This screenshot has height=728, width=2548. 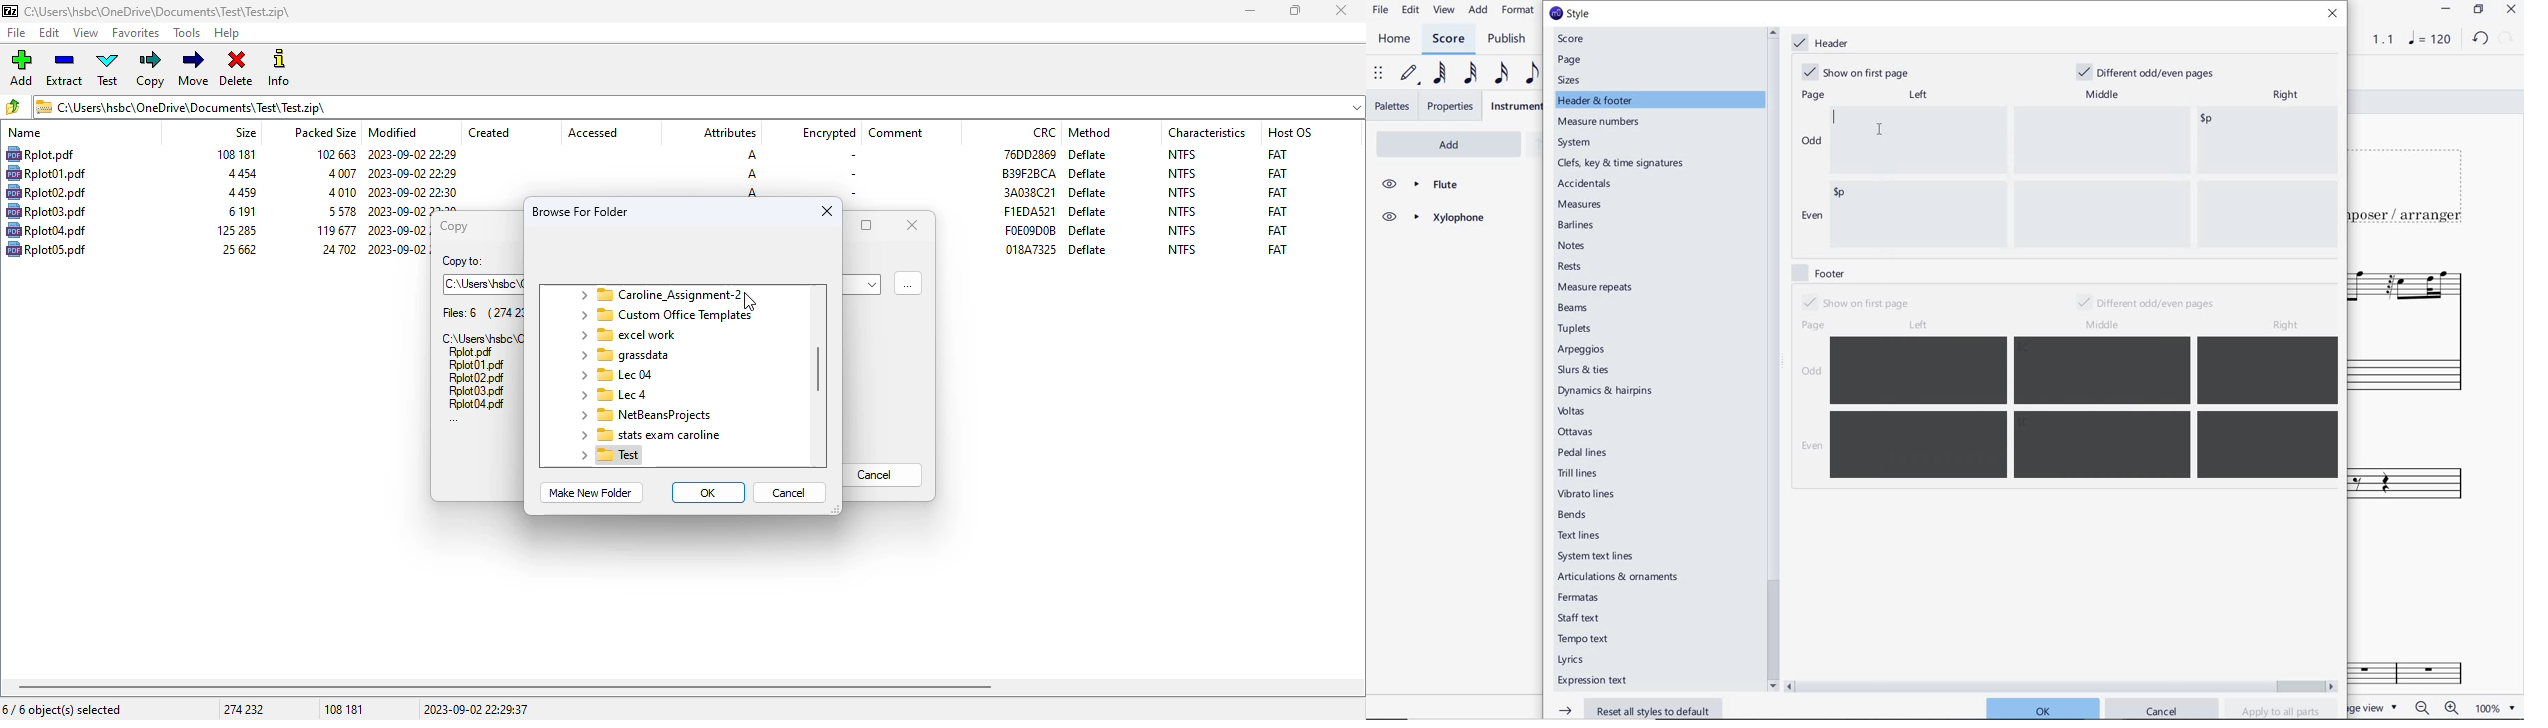 What do you see at coordinates (1394, 39) in the screenshot?
I see `HOME` at bounding box center [1394, 39].